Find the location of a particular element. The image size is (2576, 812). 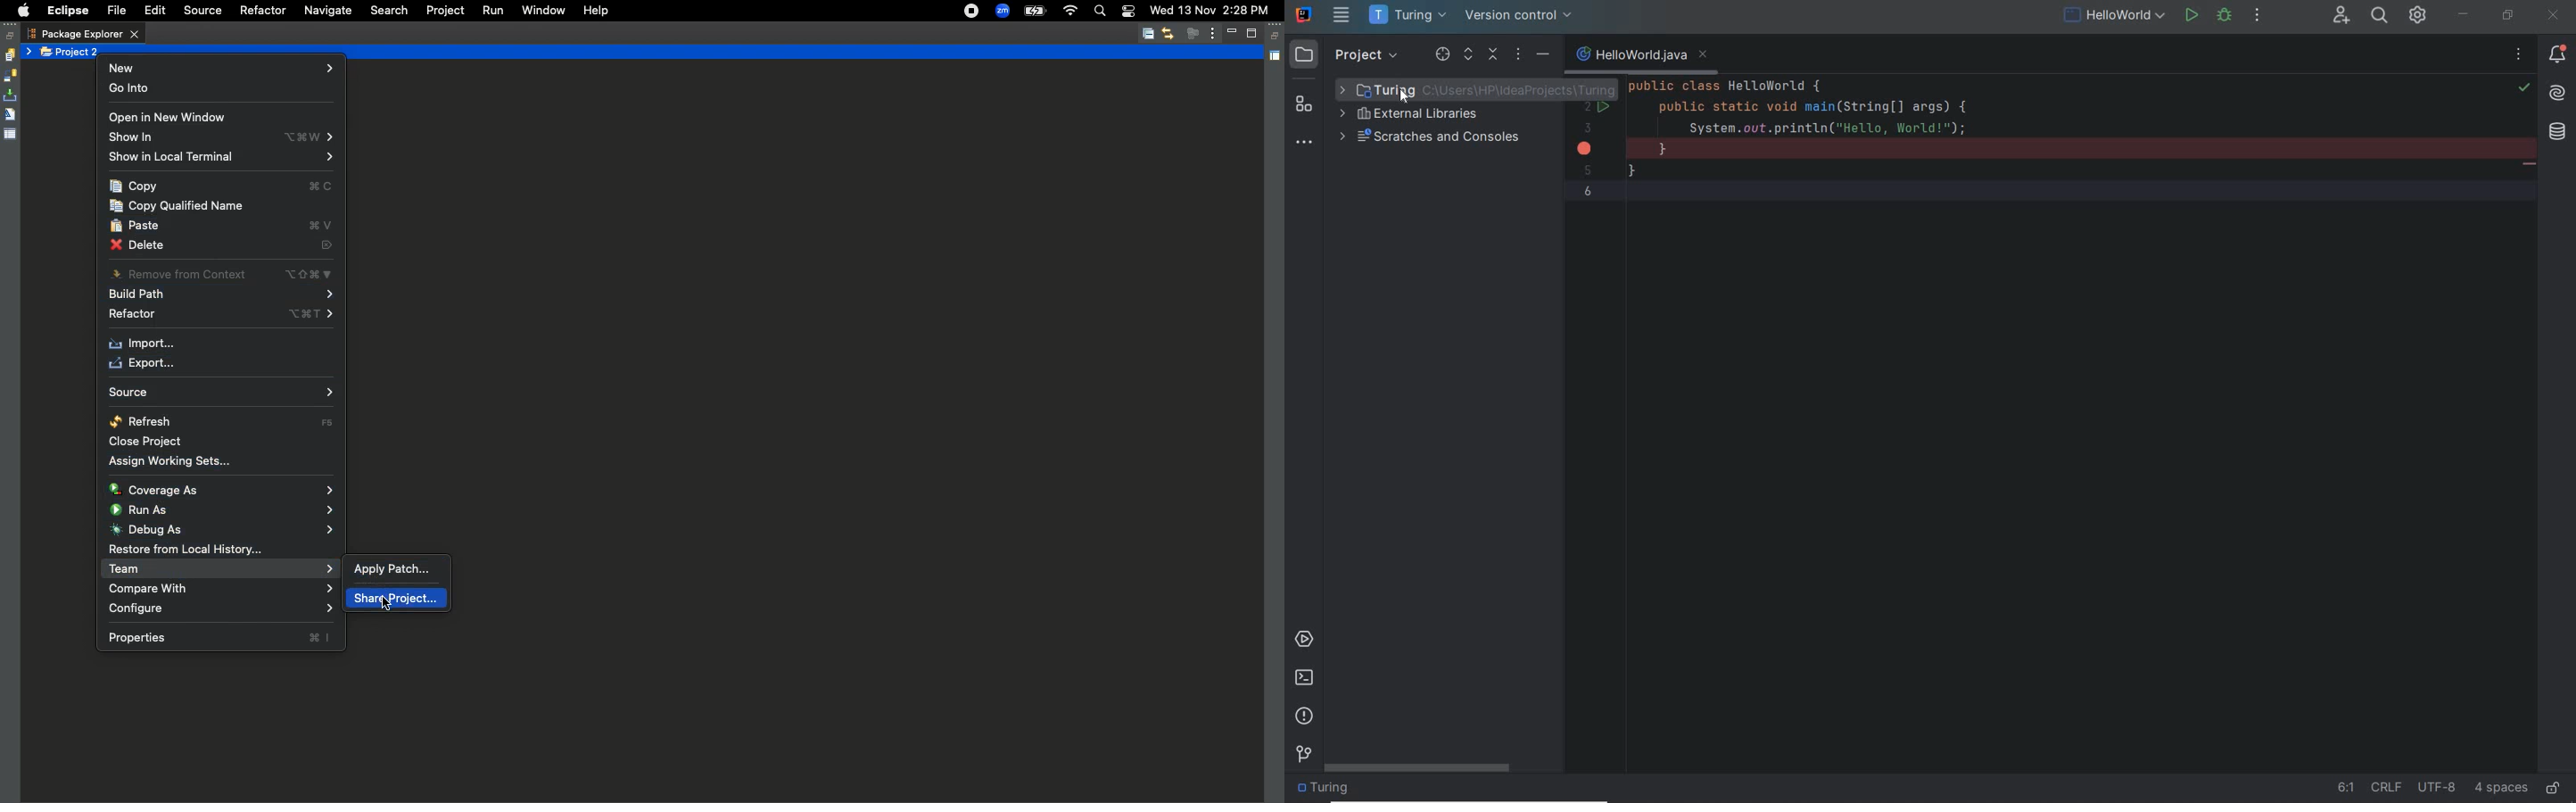

Search is located at coordinates (389, 11).